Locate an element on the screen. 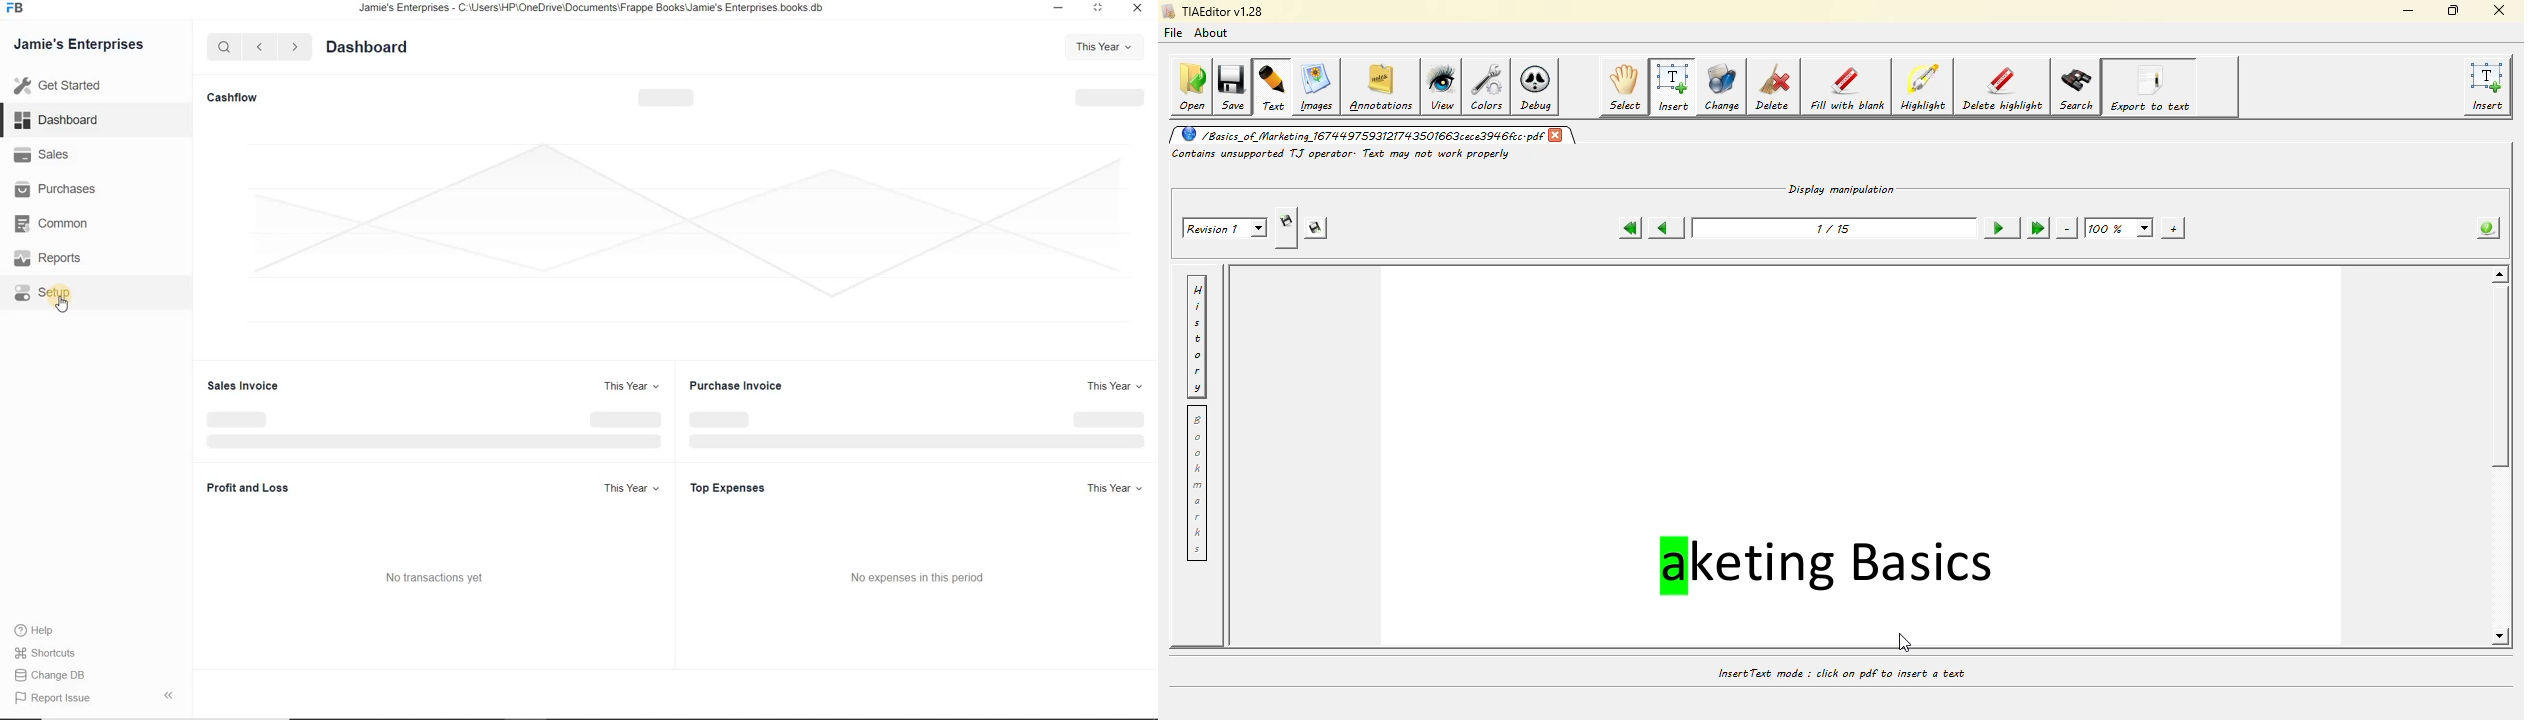  This Year  is located at coordinates (633, 386).